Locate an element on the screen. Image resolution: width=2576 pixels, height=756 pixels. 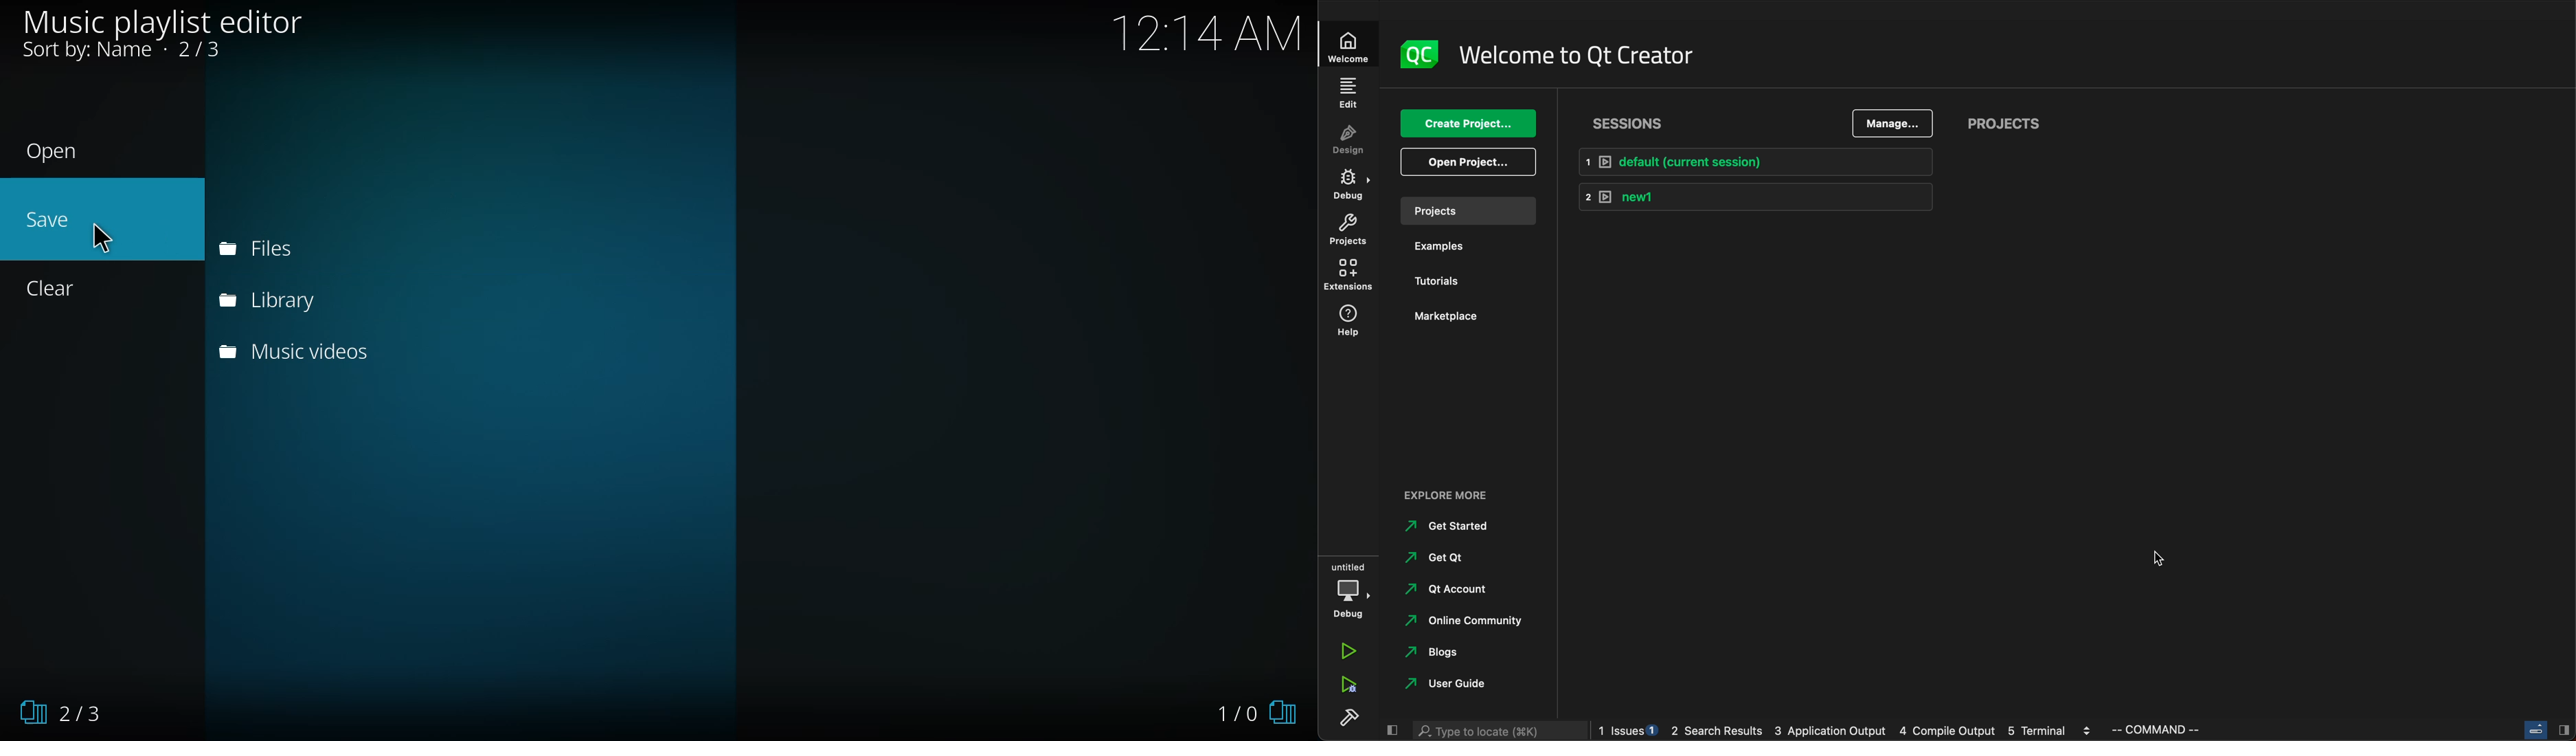
time is located at coordinates (1208, 31).